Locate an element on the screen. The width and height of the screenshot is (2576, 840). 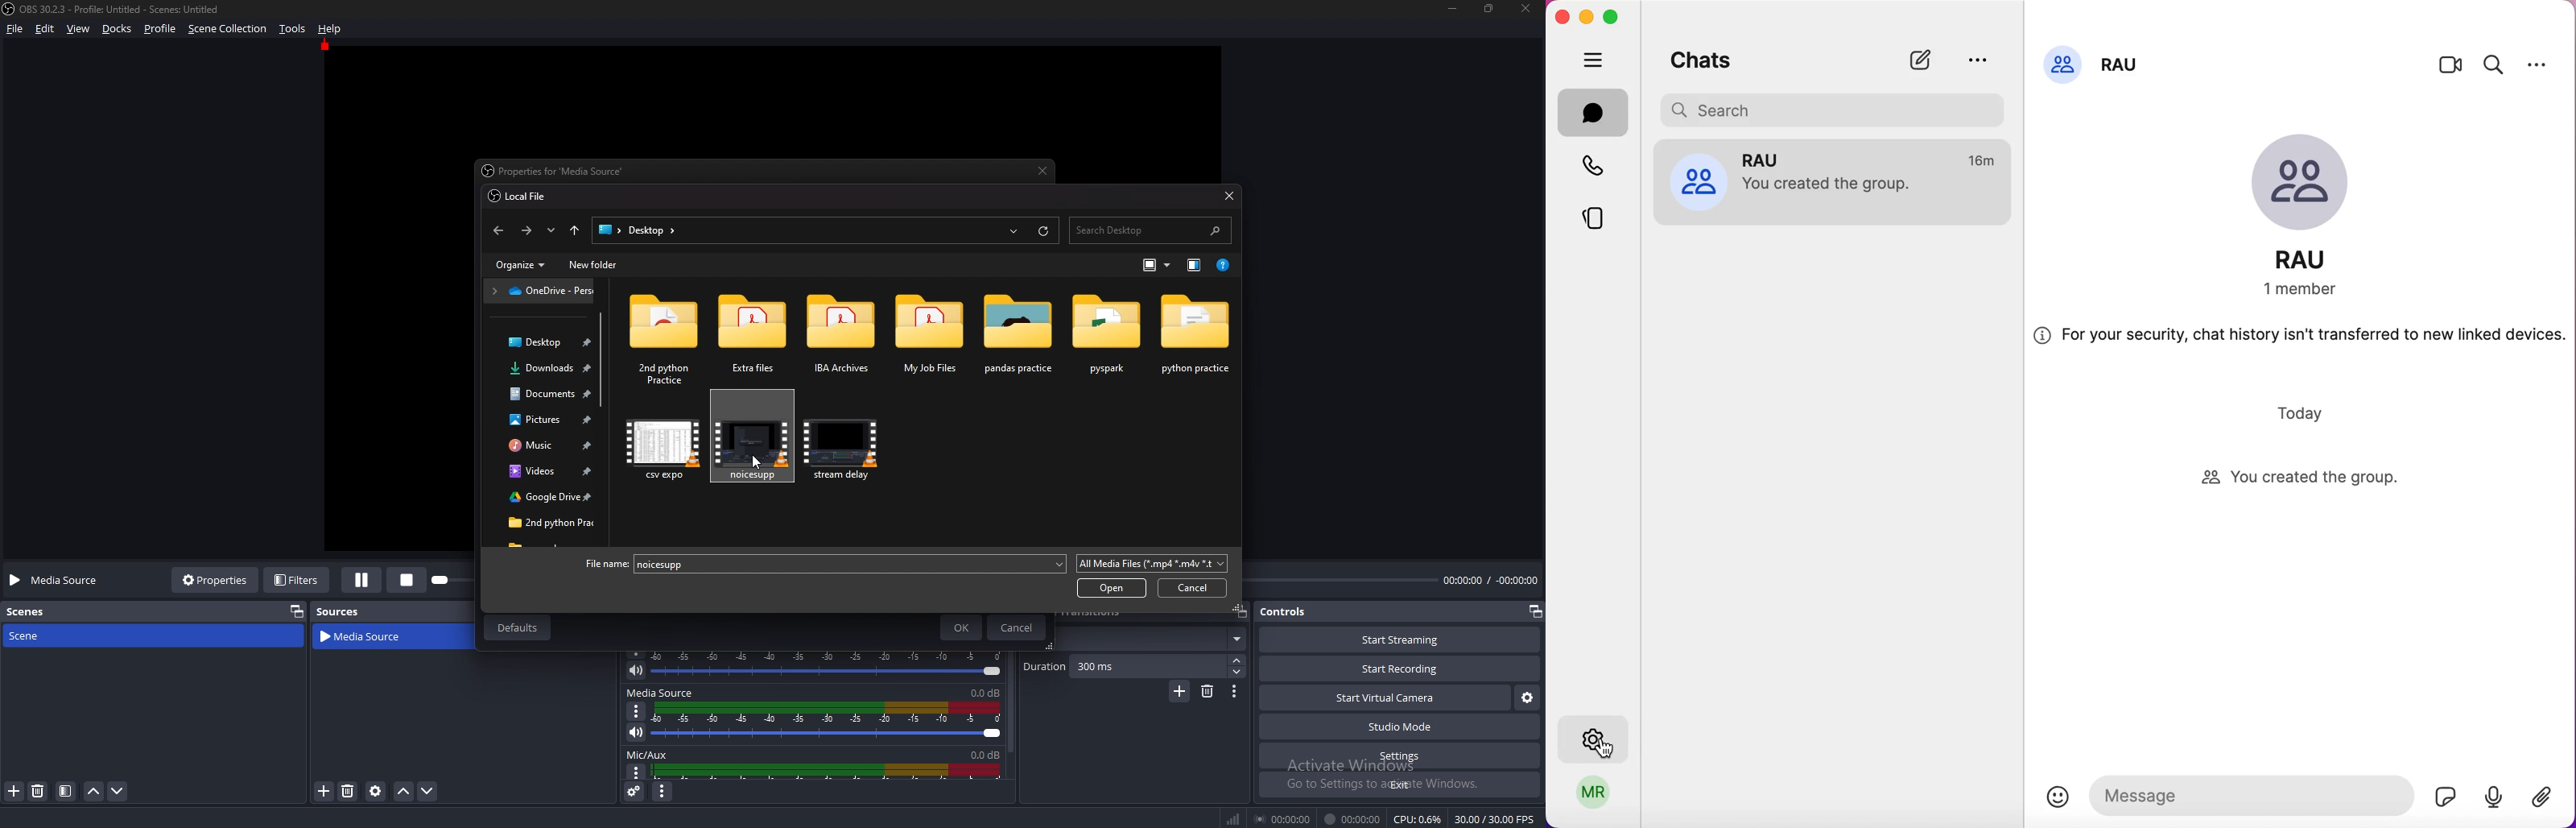
media source is located at coordinates (372, 637).